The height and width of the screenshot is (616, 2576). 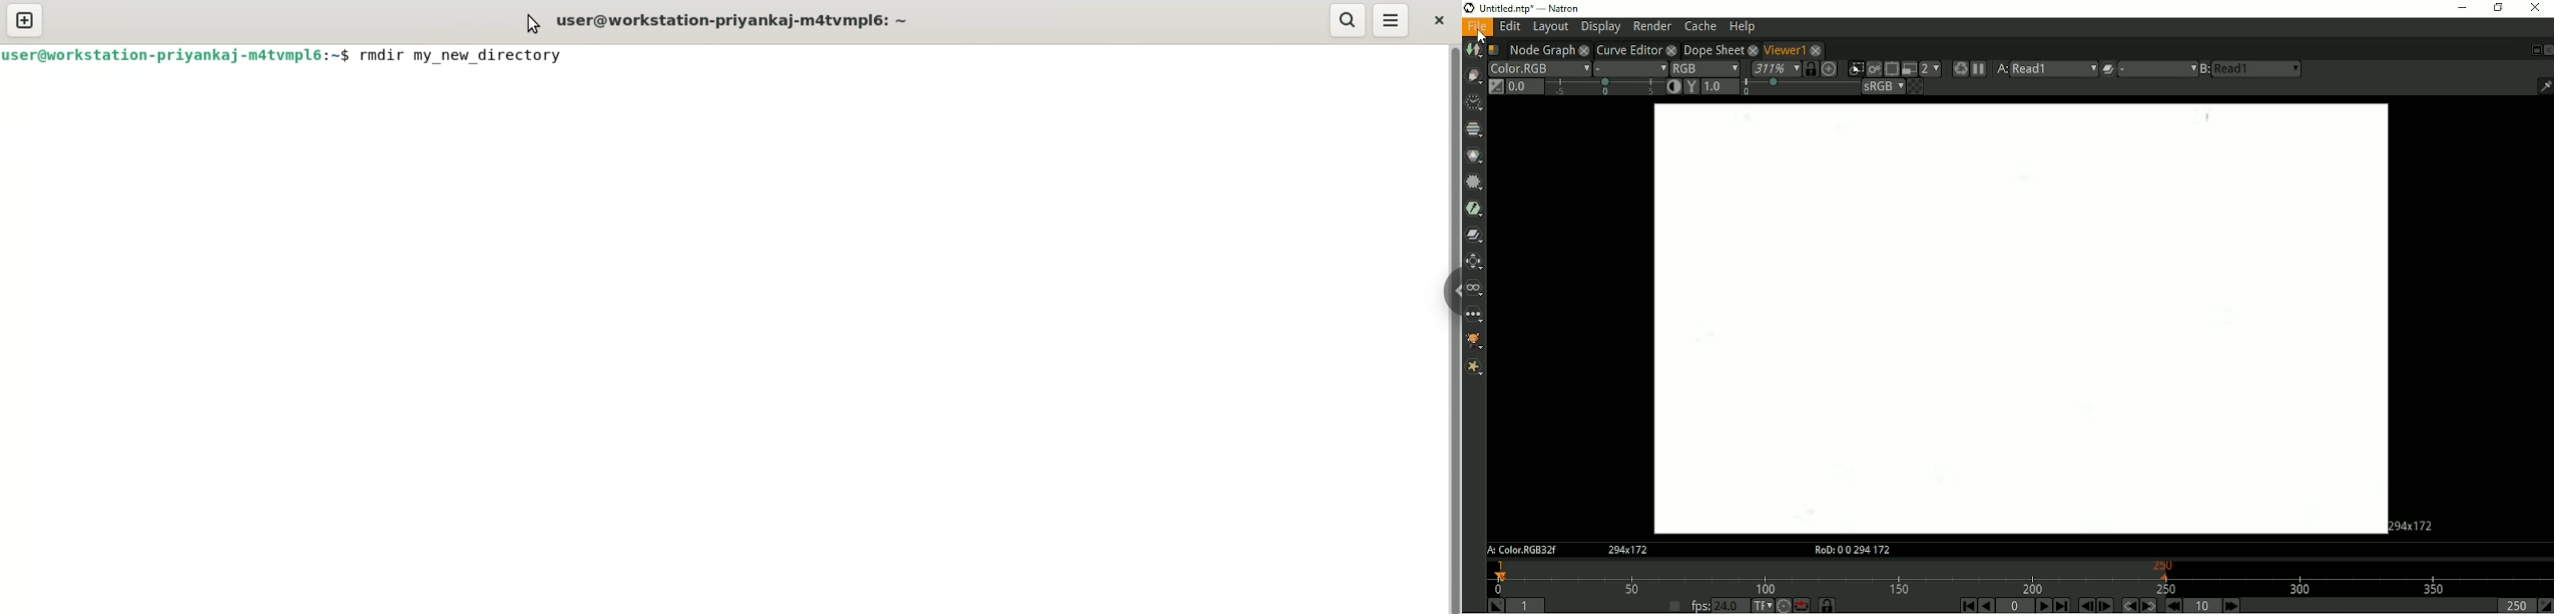 I want to click on Turbo mode, so click(x=1784, y=605).